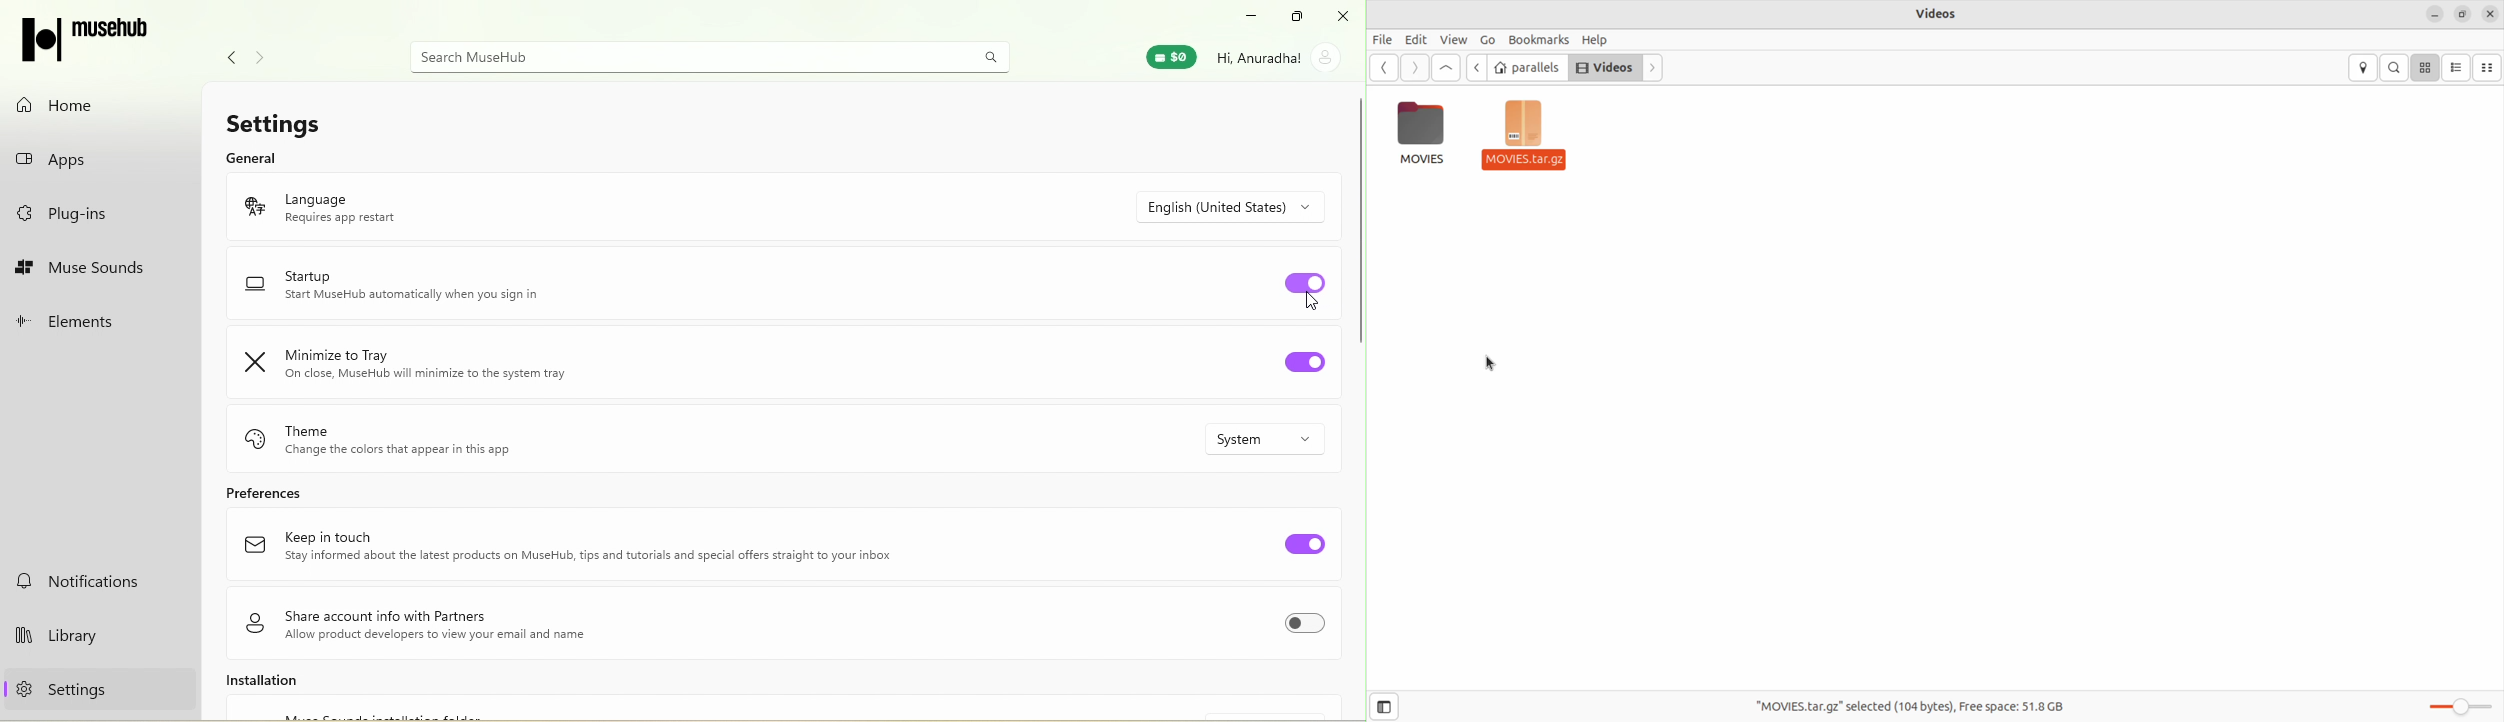  Describe the element at coordinates (226, 55) in the screenshot. I see `navigate back` at that location.